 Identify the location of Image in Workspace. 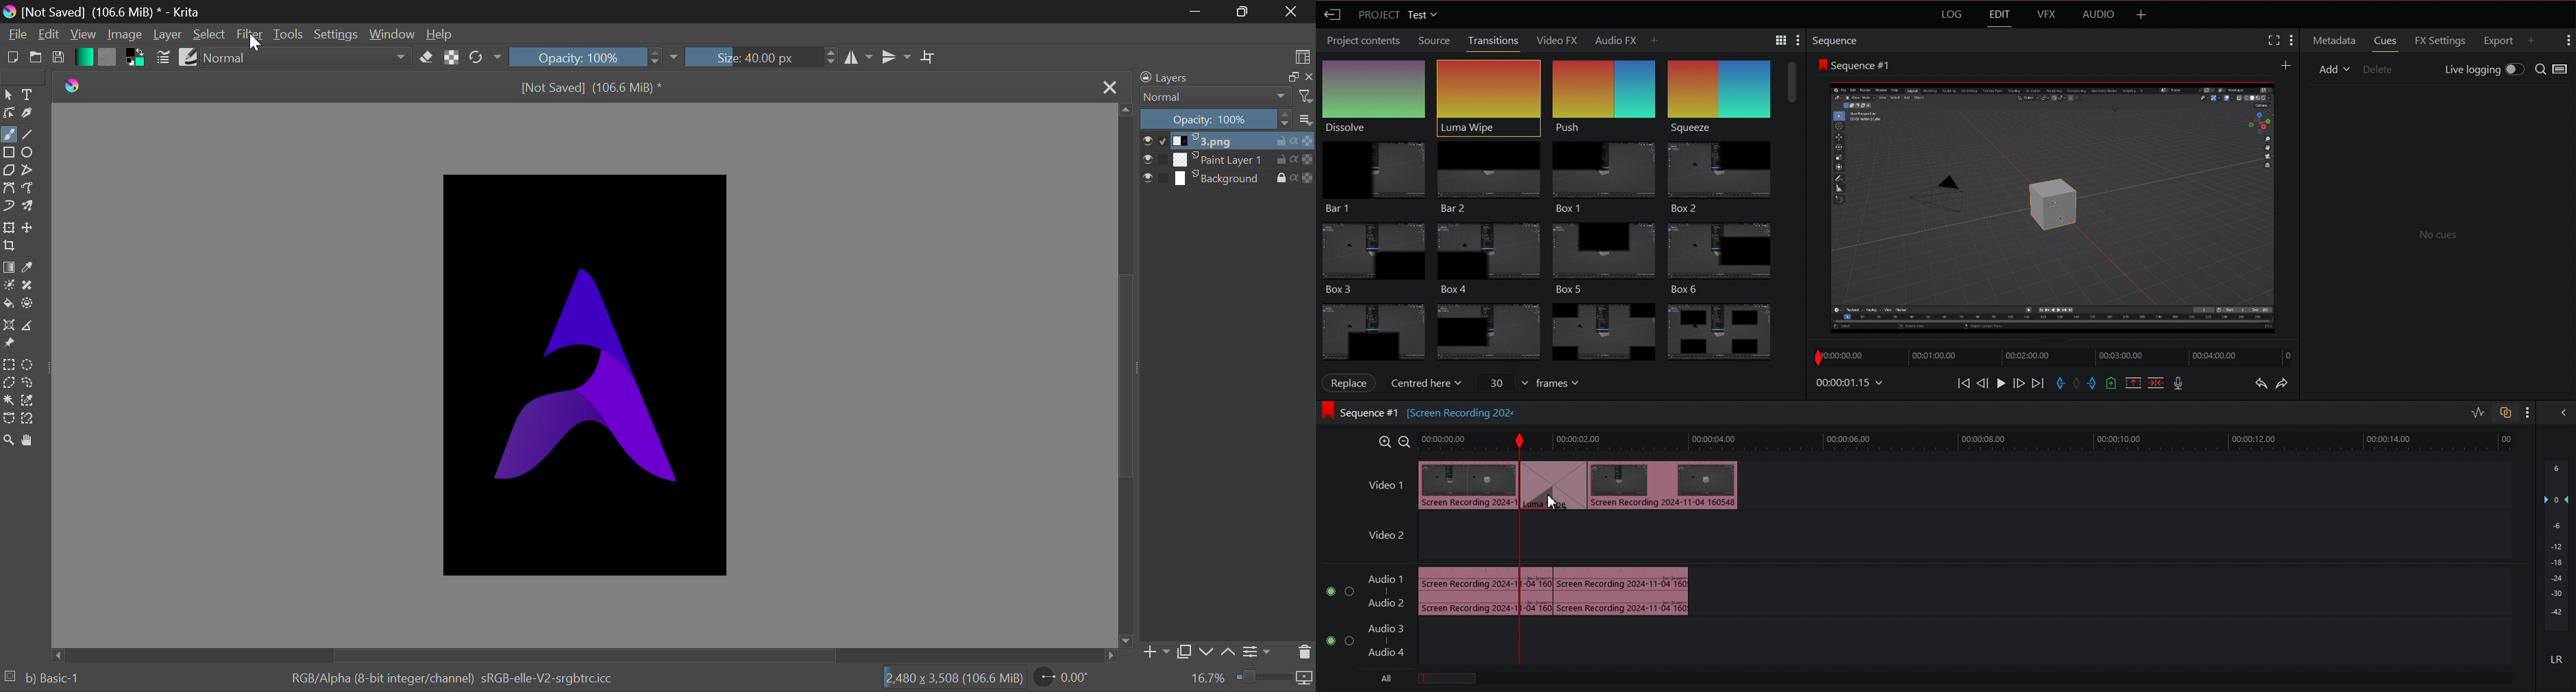
(602, 376).